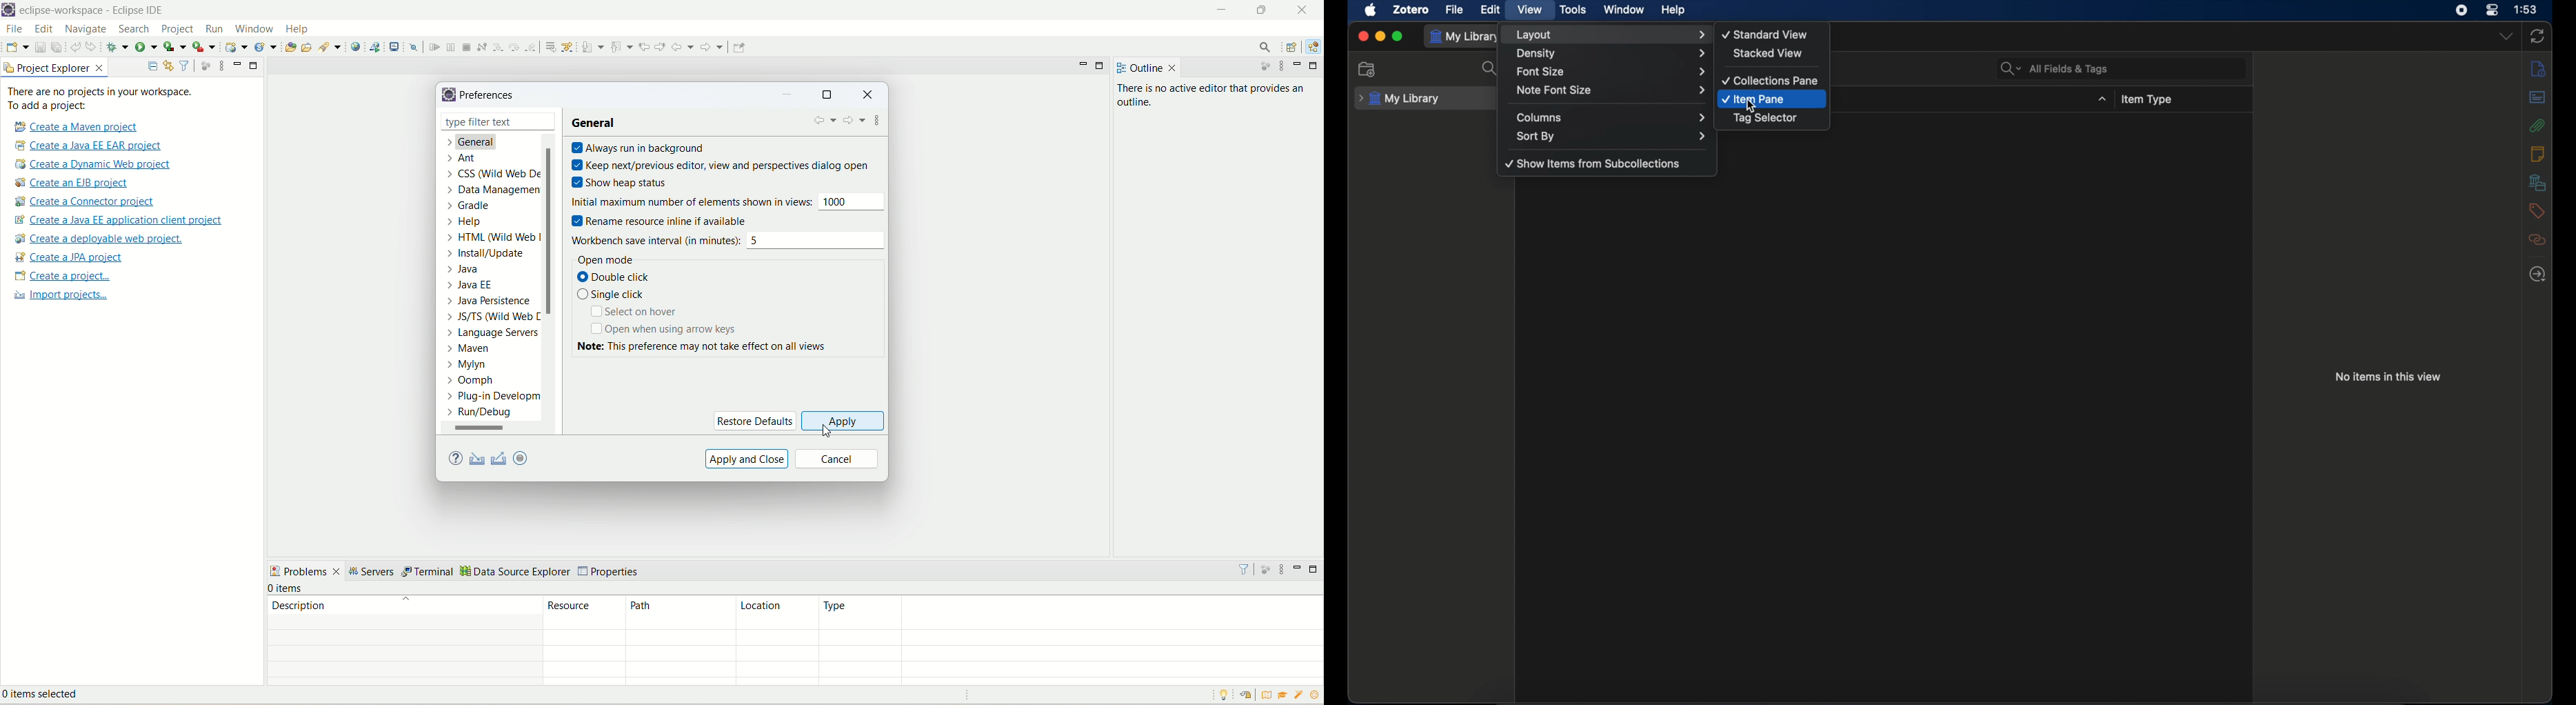 Image resolution: width=2576 pixels, height=728 pixels. I want to click on standard view, so click(1766, 34).